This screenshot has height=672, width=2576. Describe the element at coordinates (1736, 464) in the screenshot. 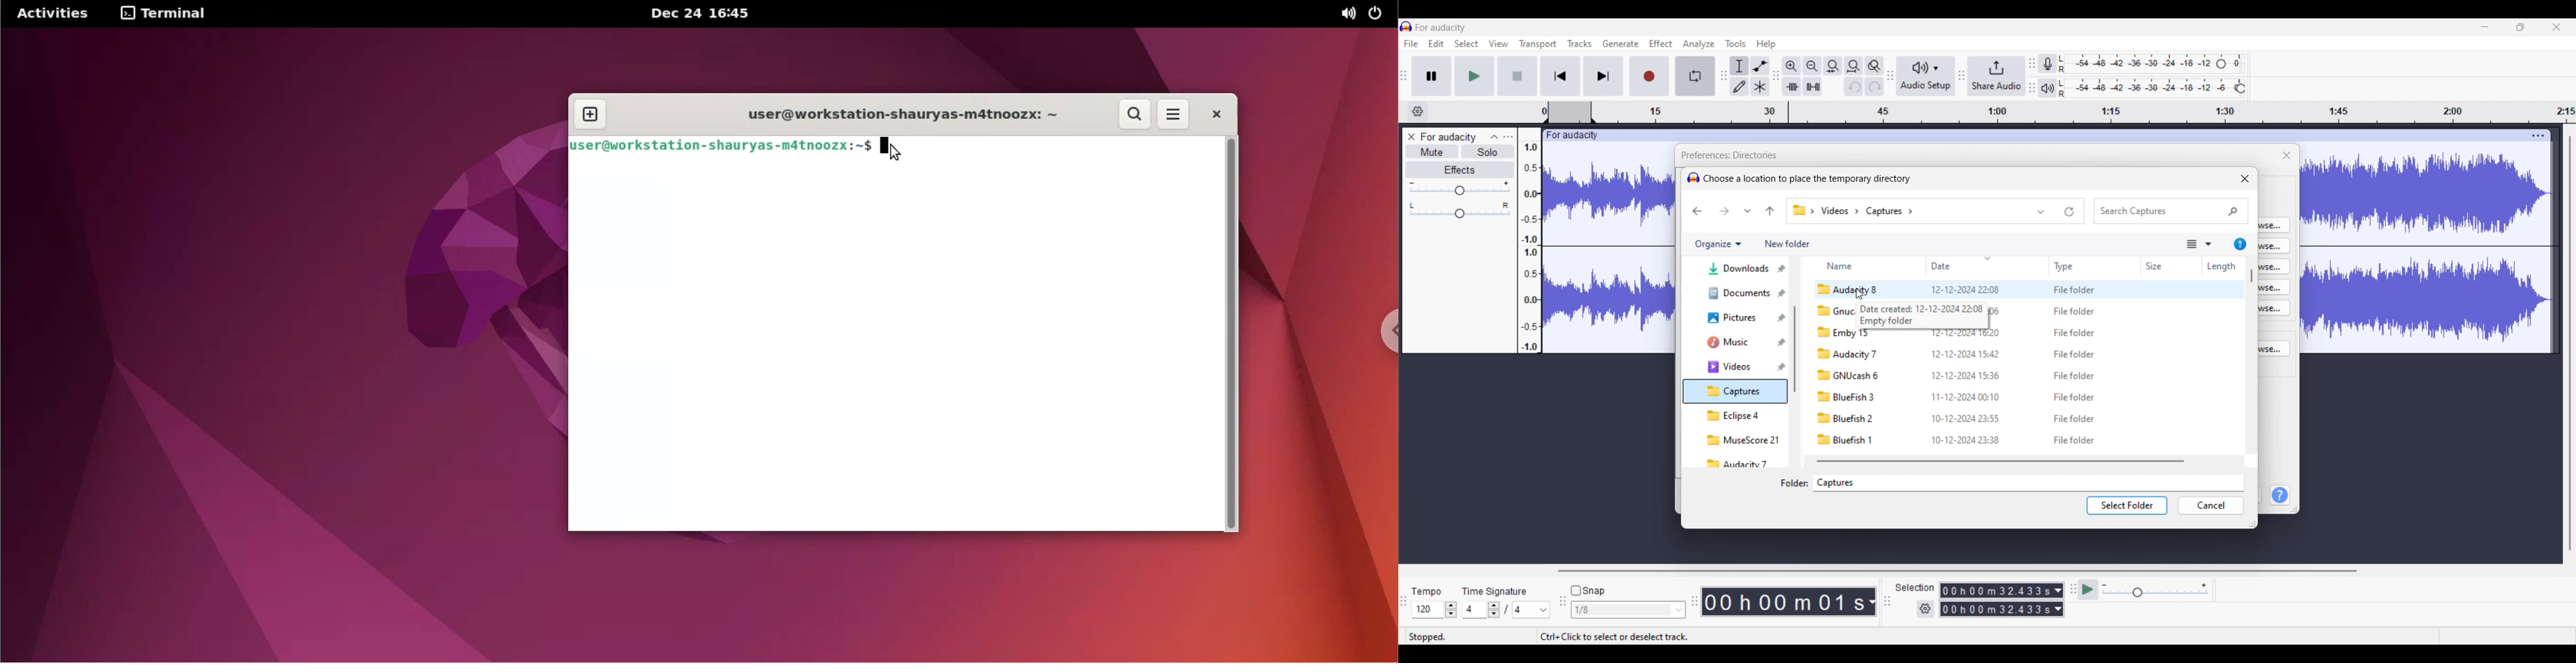

I see `audacity 7` at that location.